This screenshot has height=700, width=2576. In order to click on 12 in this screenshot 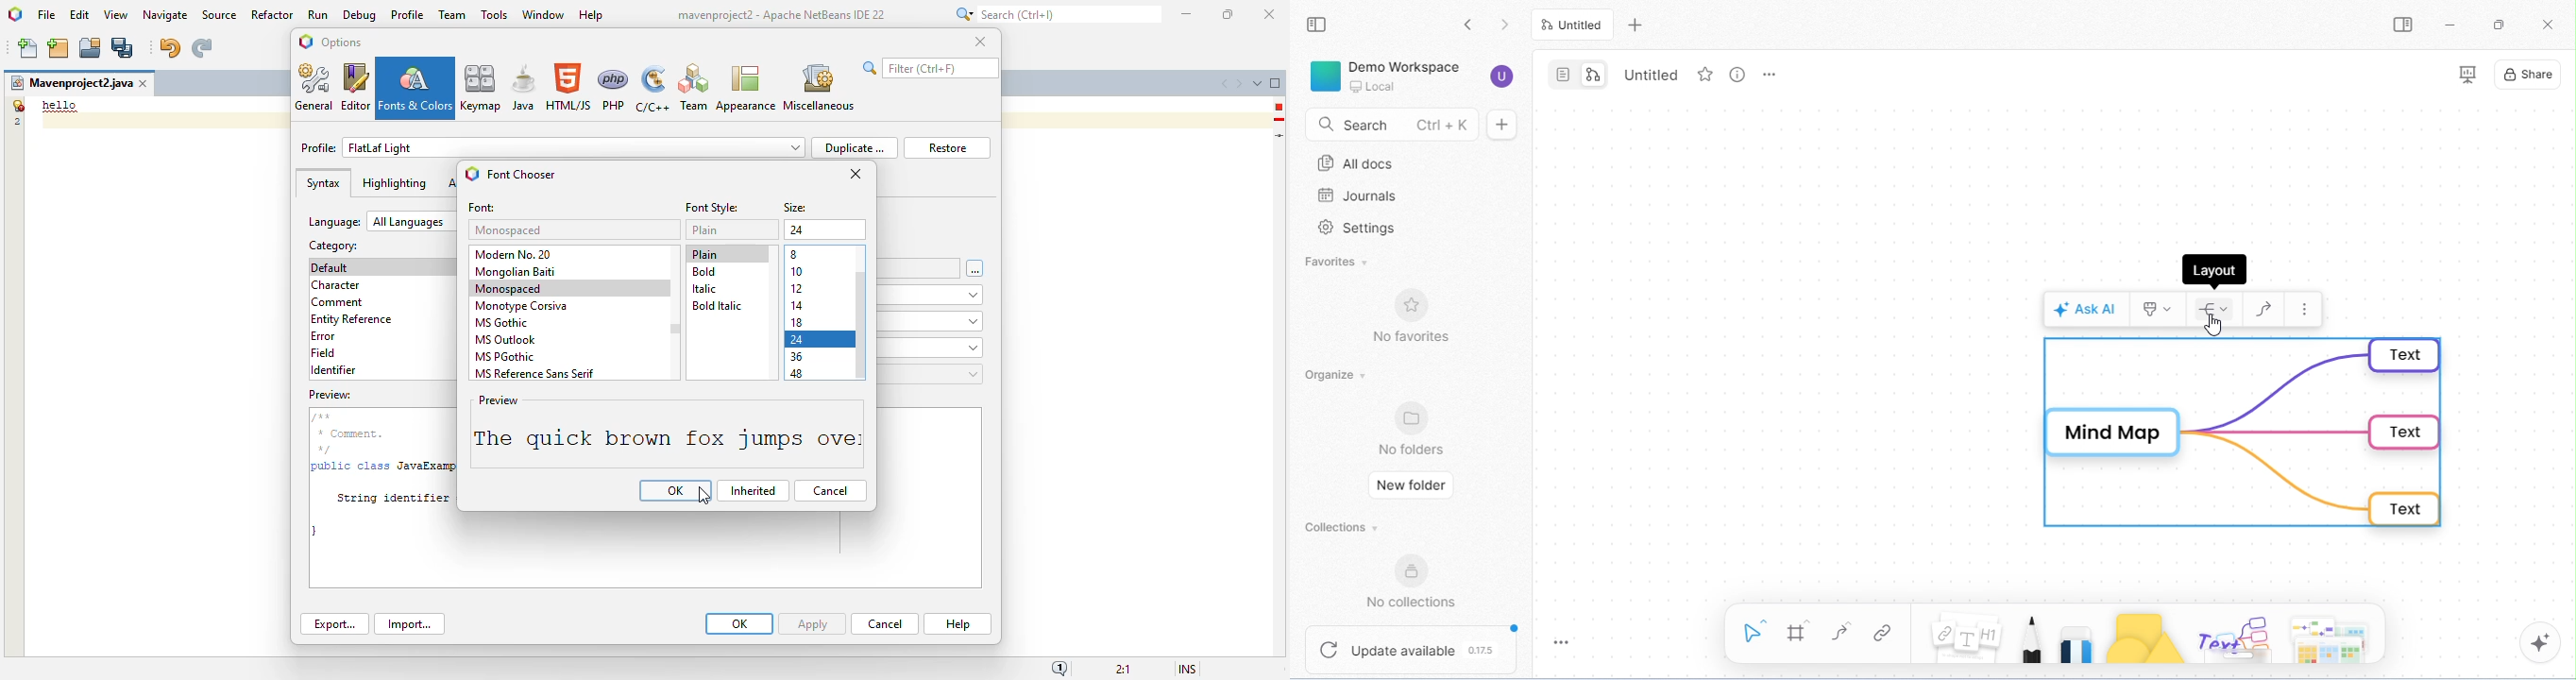, I will do `click(797, 289)`.